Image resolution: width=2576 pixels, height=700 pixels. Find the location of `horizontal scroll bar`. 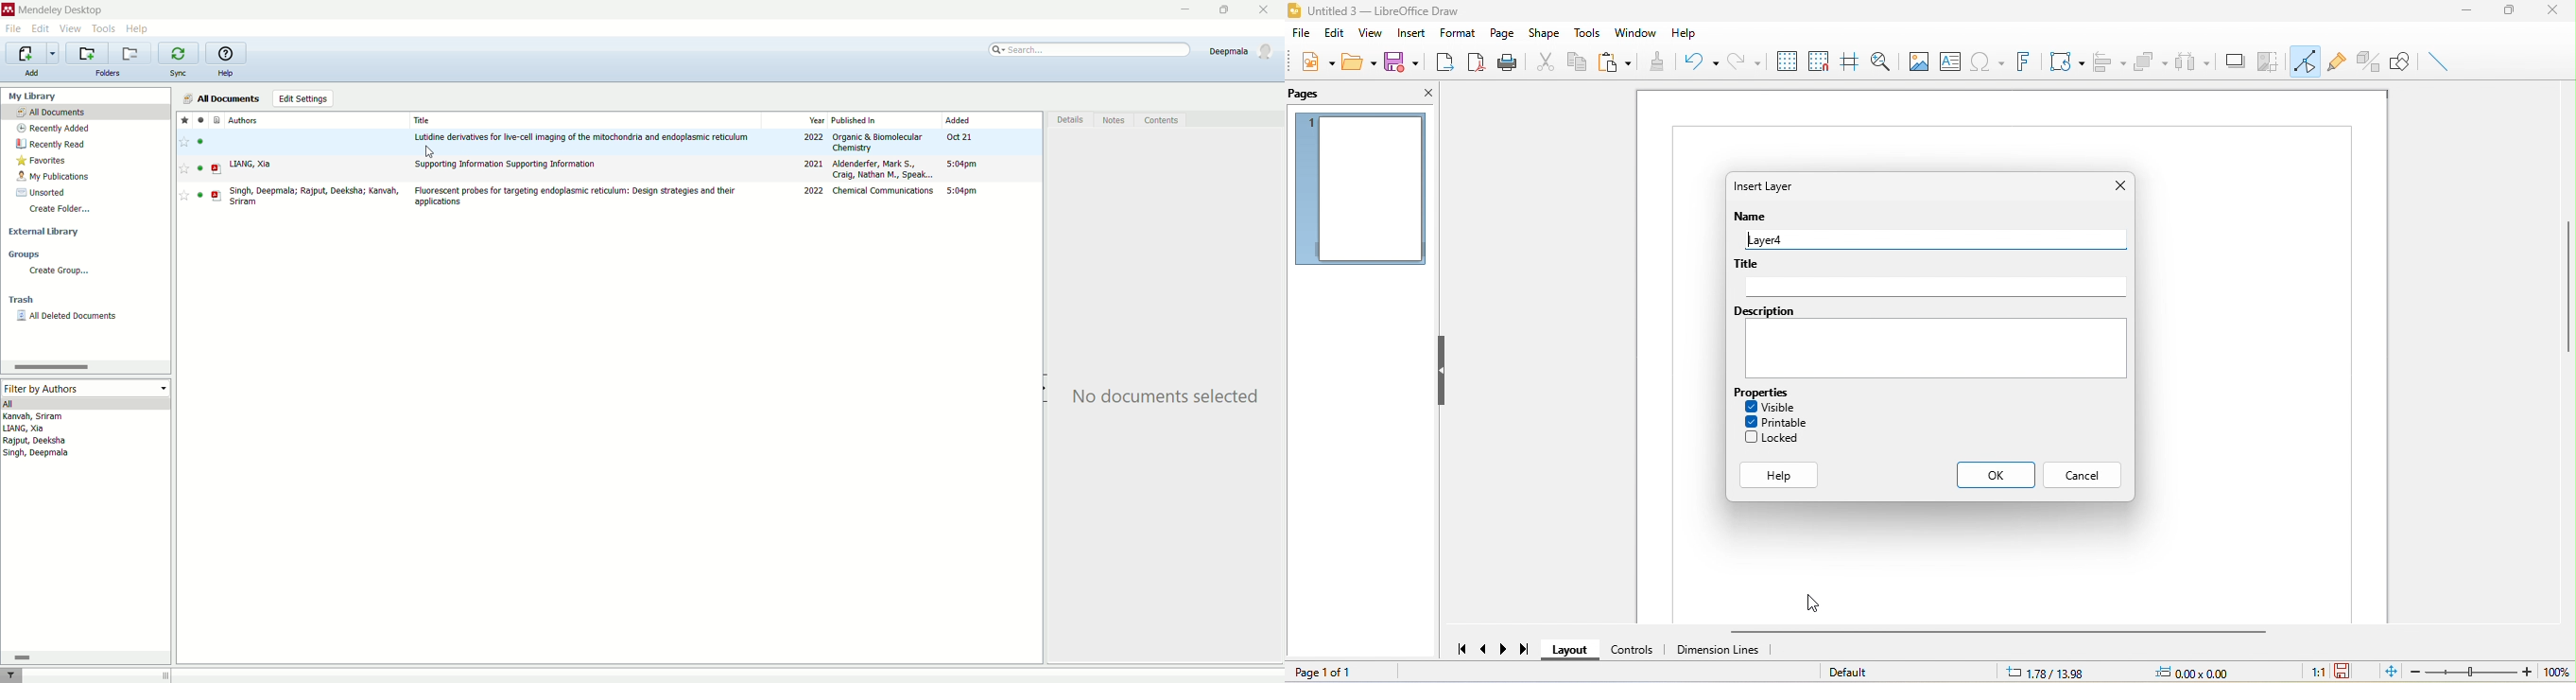

horizontal scroll bar is located at coordinates (87, 658).